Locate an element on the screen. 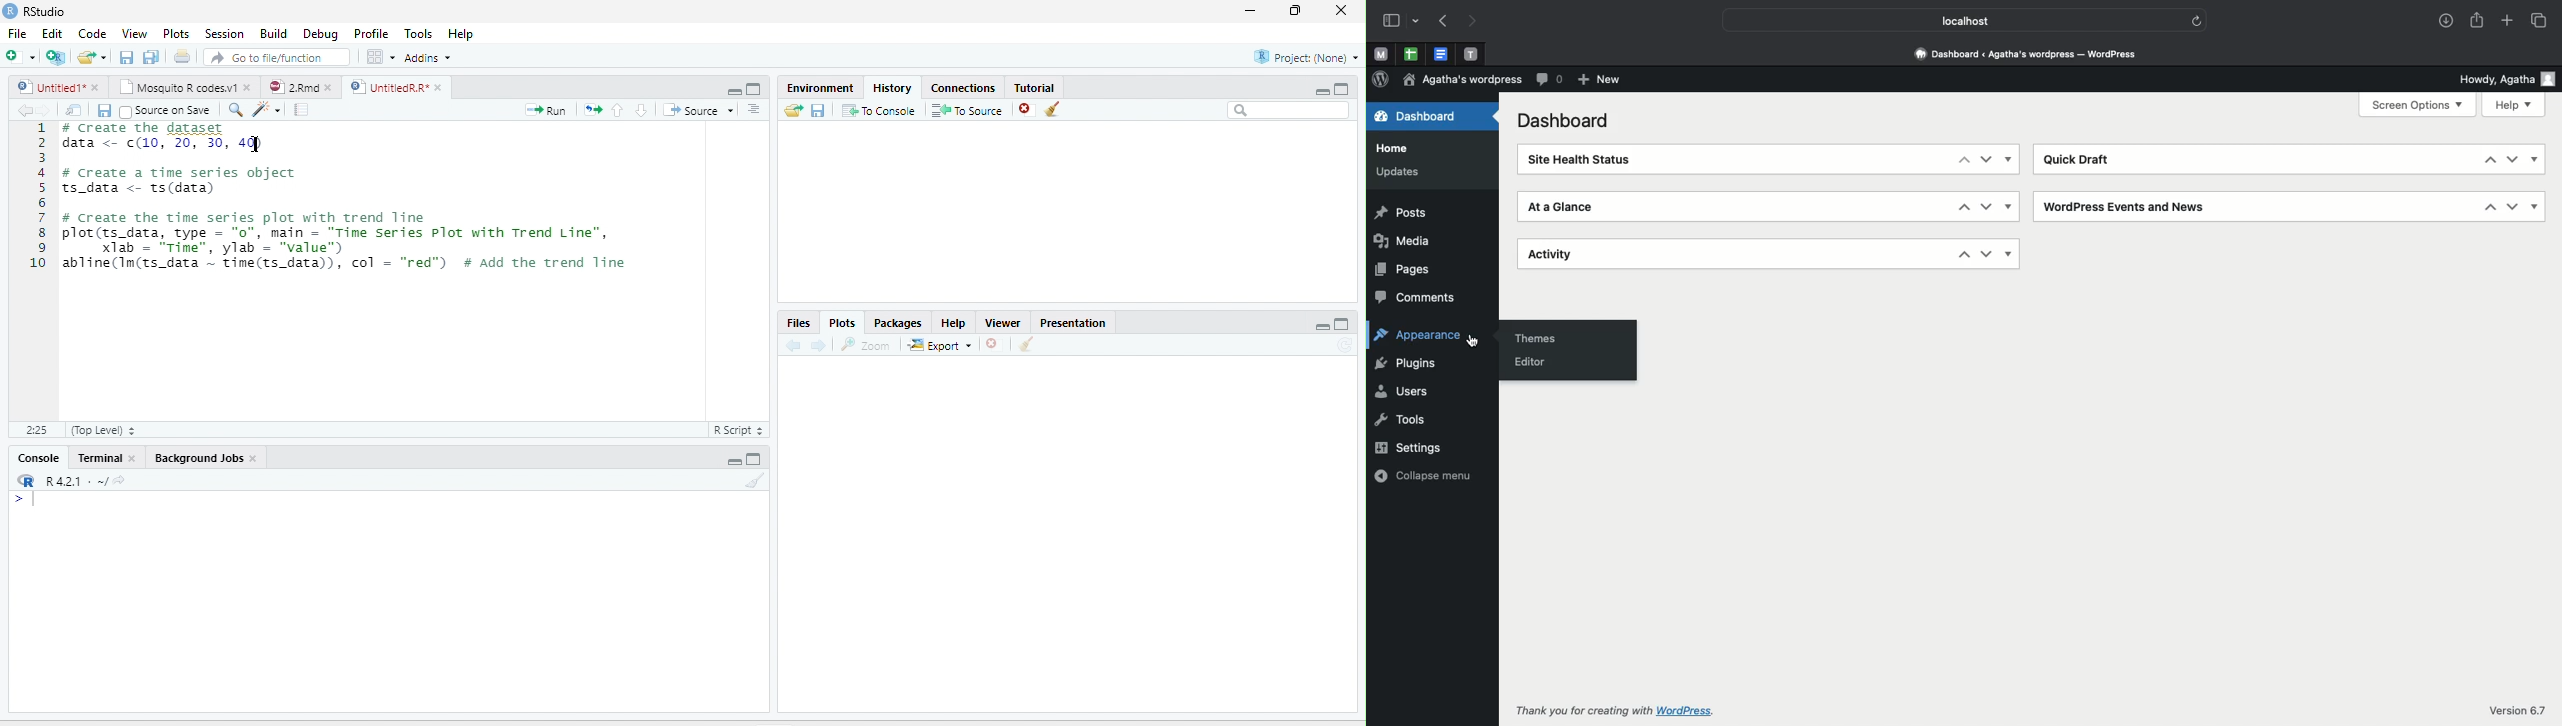 The height and width of the screenshot is (728, 2576). Open an existing file is located at coordinates (86, 56).